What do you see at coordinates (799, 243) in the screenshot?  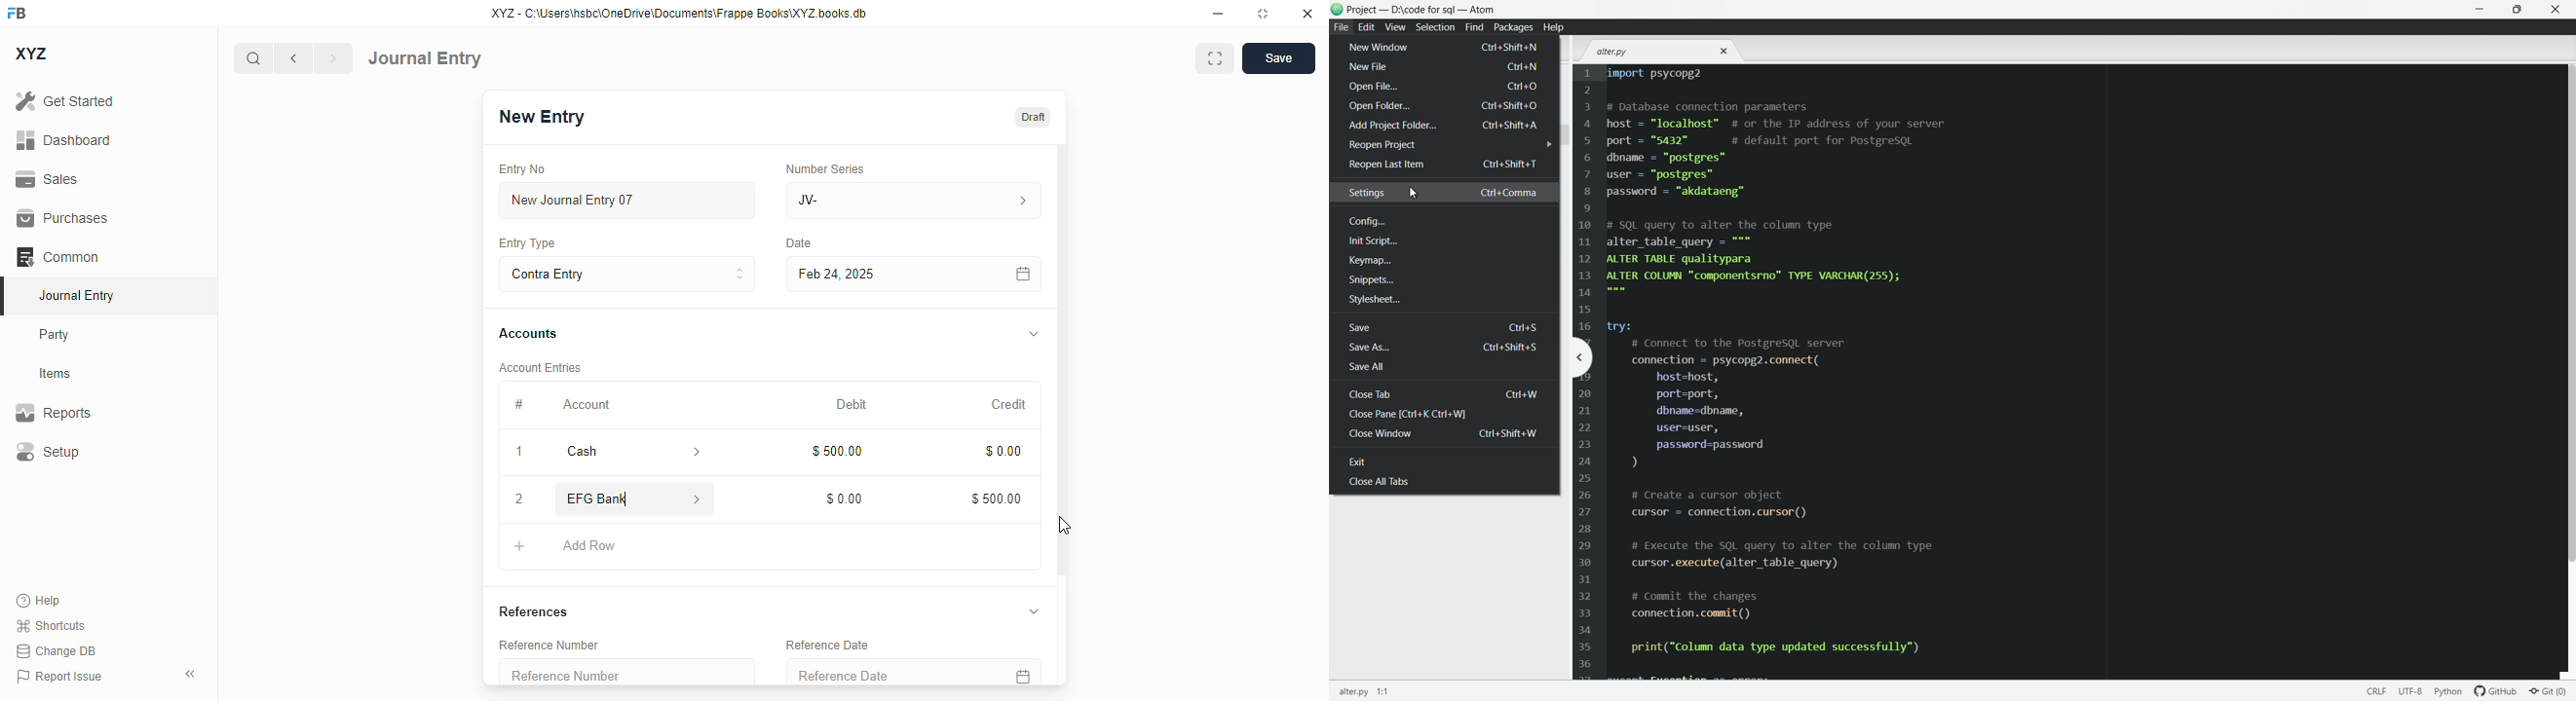 I see `date` at bounding box center [799, 243].